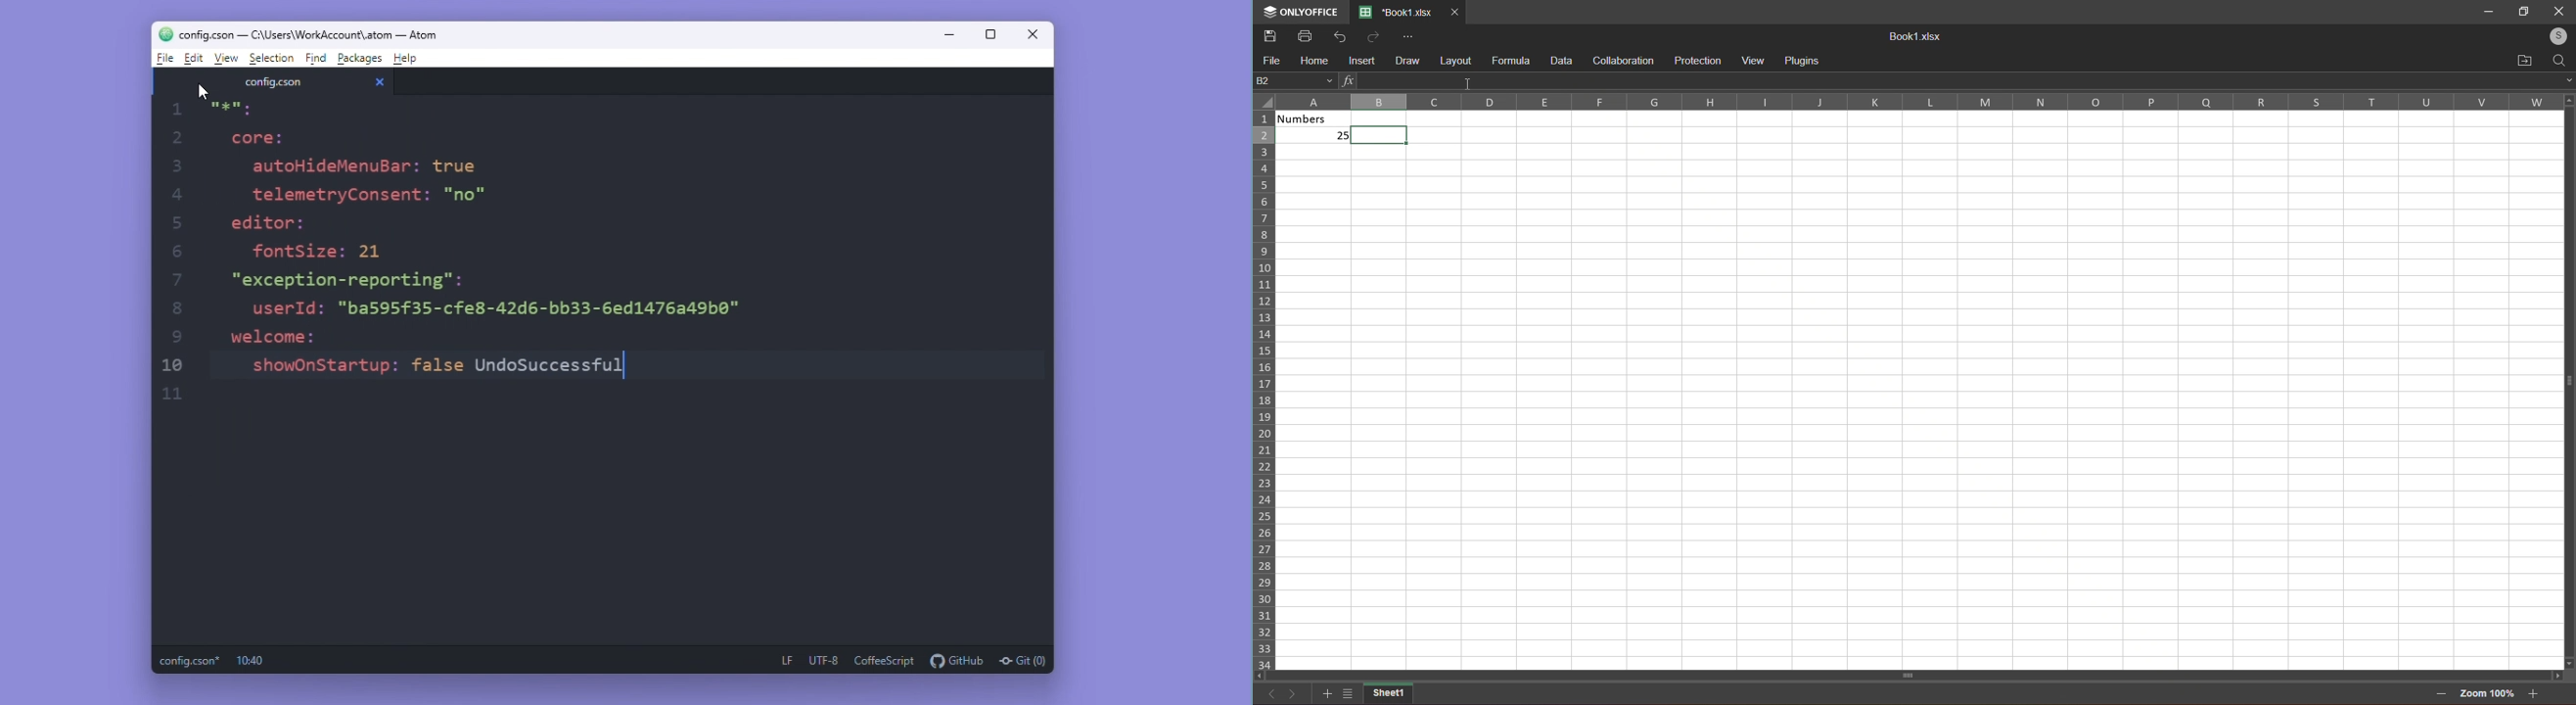  I want to click on save, so click(1269, 35).